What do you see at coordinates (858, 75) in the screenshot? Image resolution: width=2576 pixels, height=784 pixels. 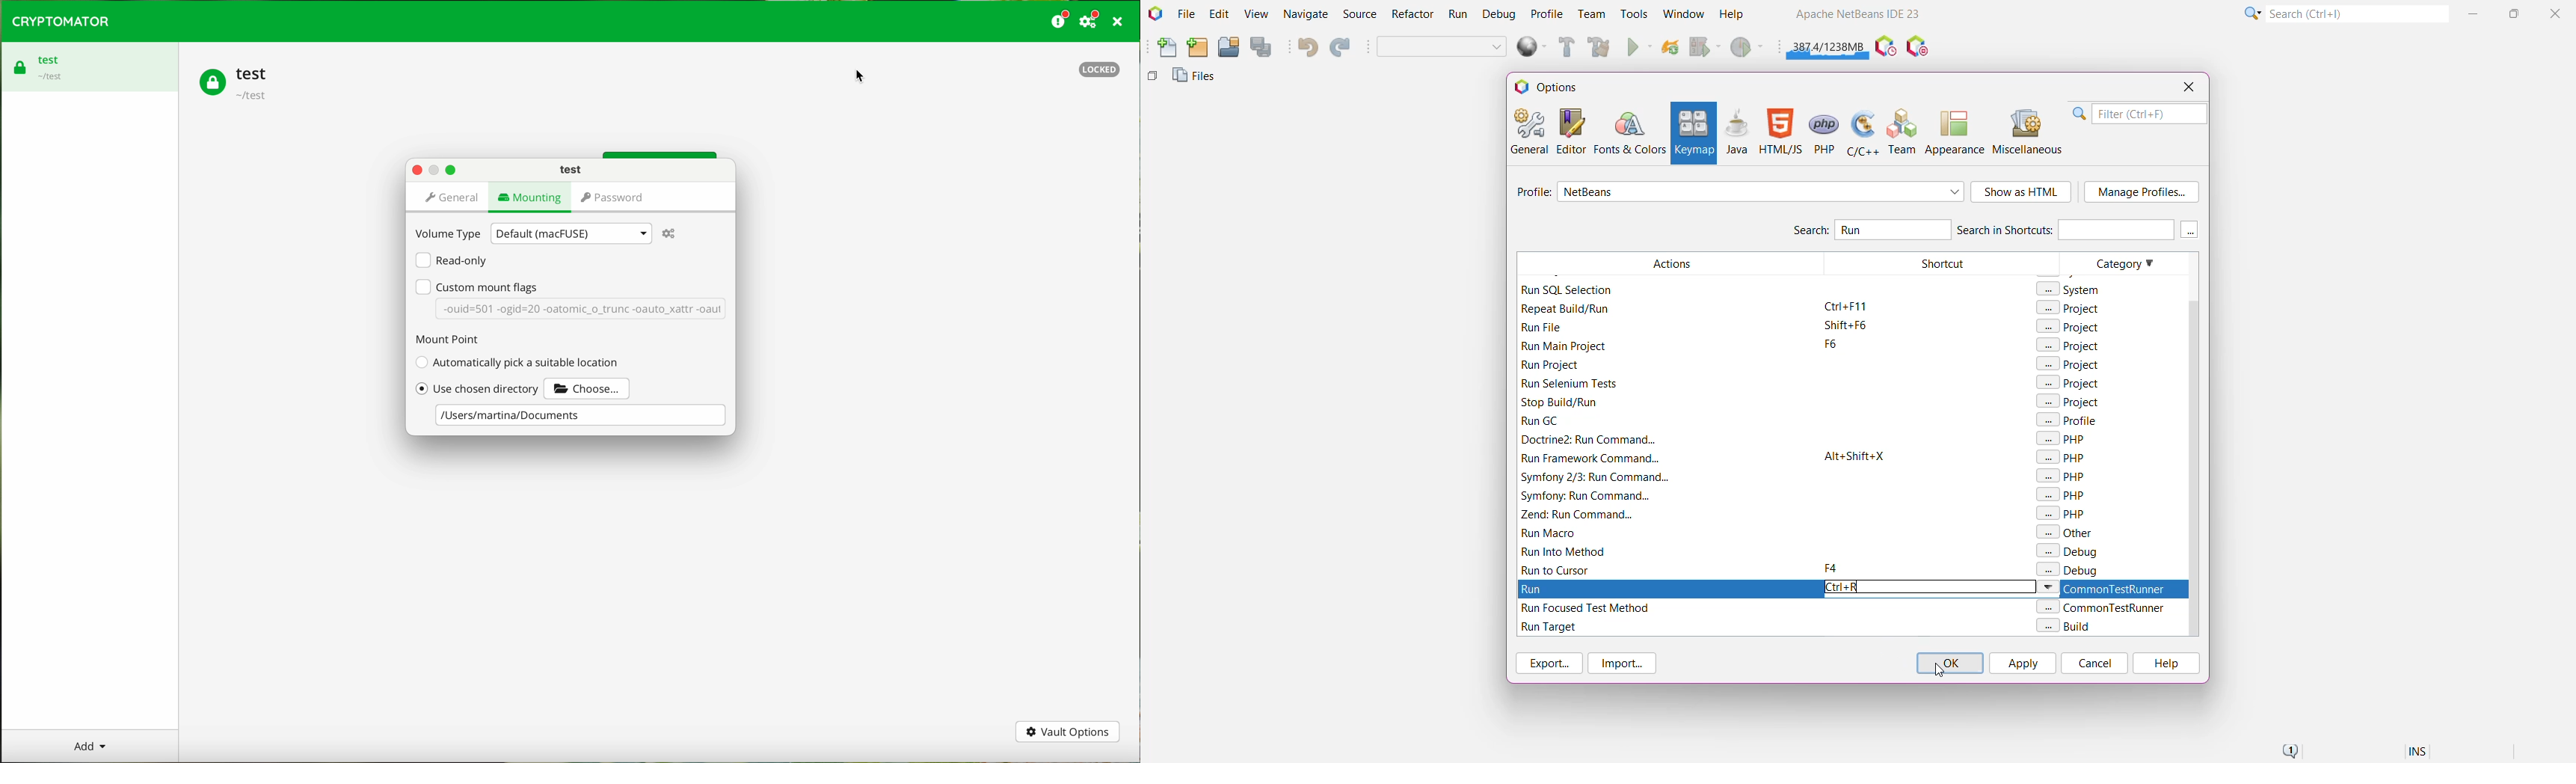 I see `cursor` at bounding box center [858, 75].